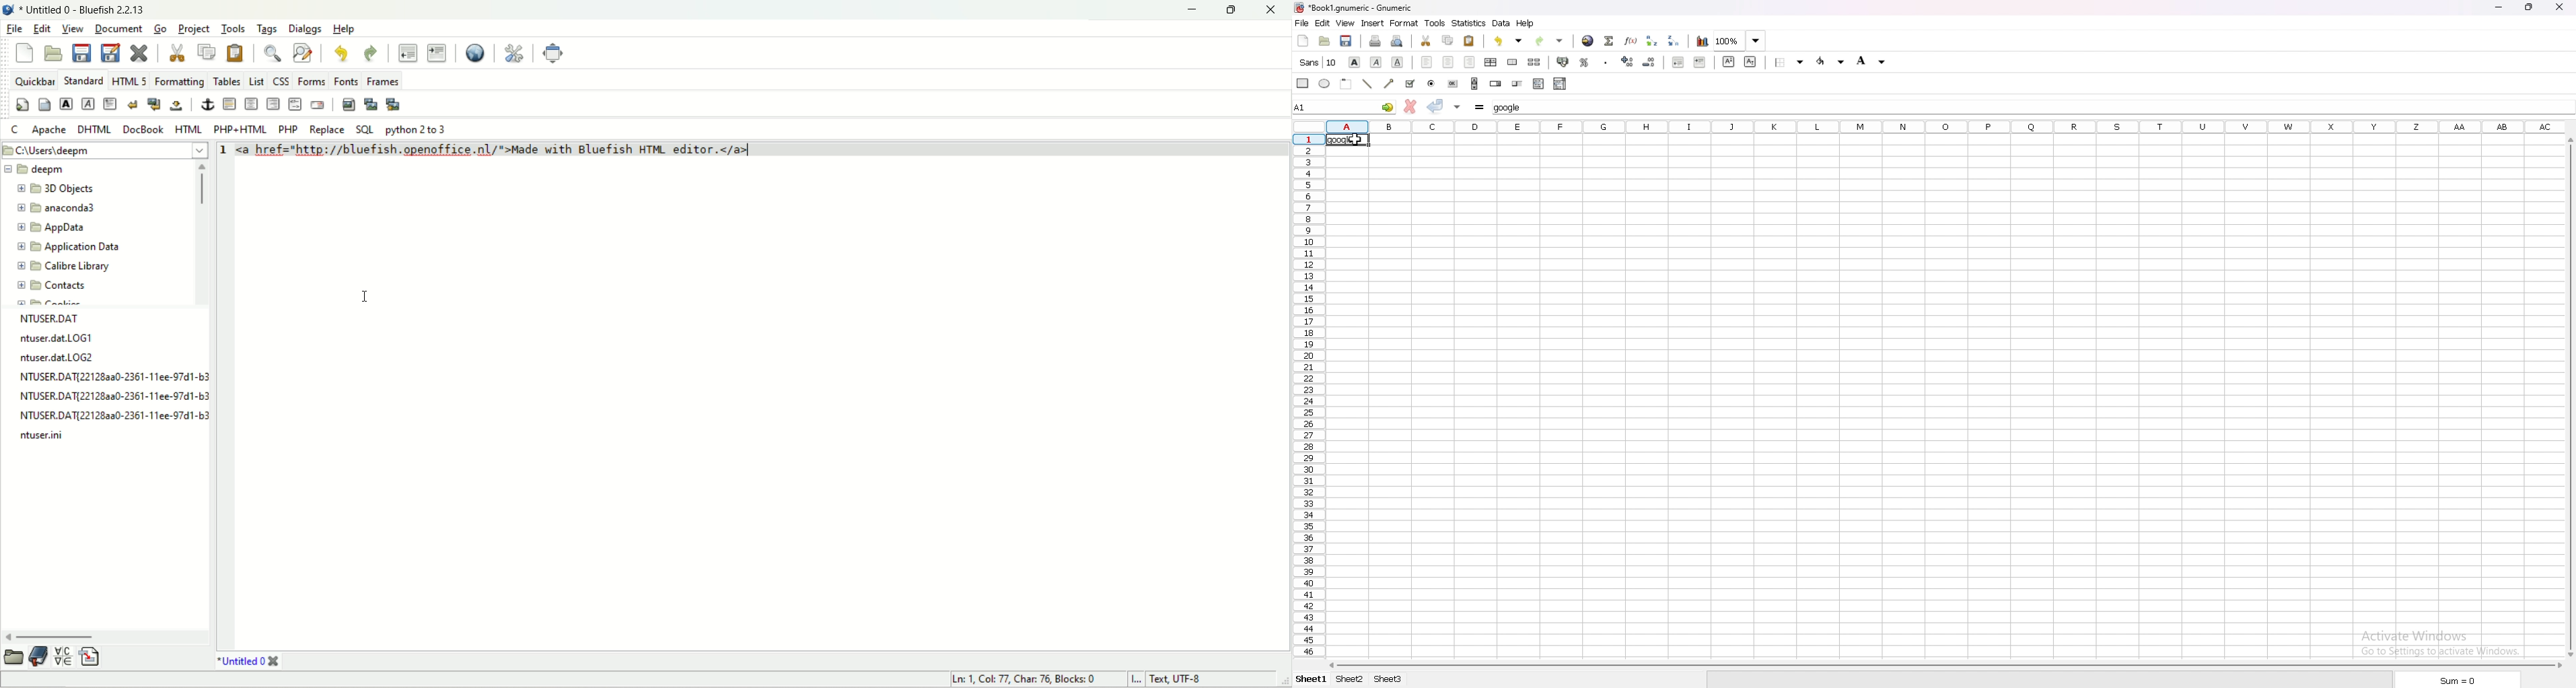  I want to click on function, so click(1631, 41).